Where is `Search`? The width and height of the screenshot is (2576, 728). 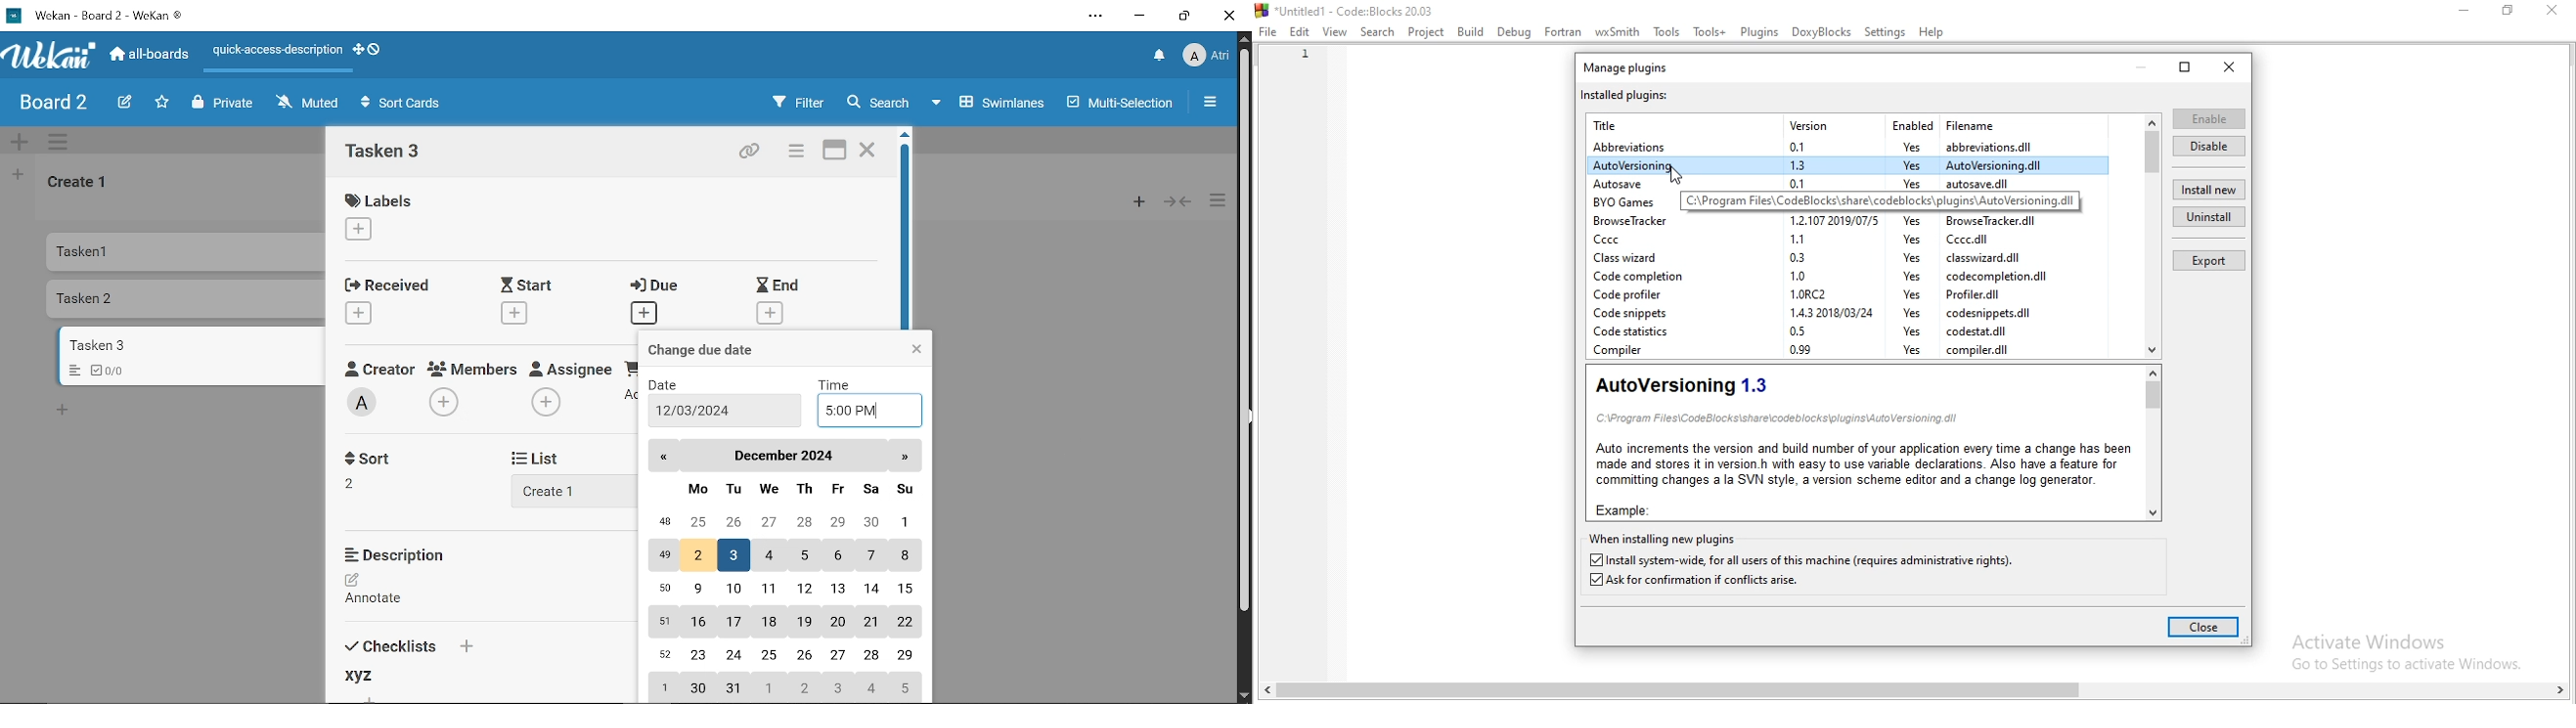
Search is located at coordinates (884, 103).